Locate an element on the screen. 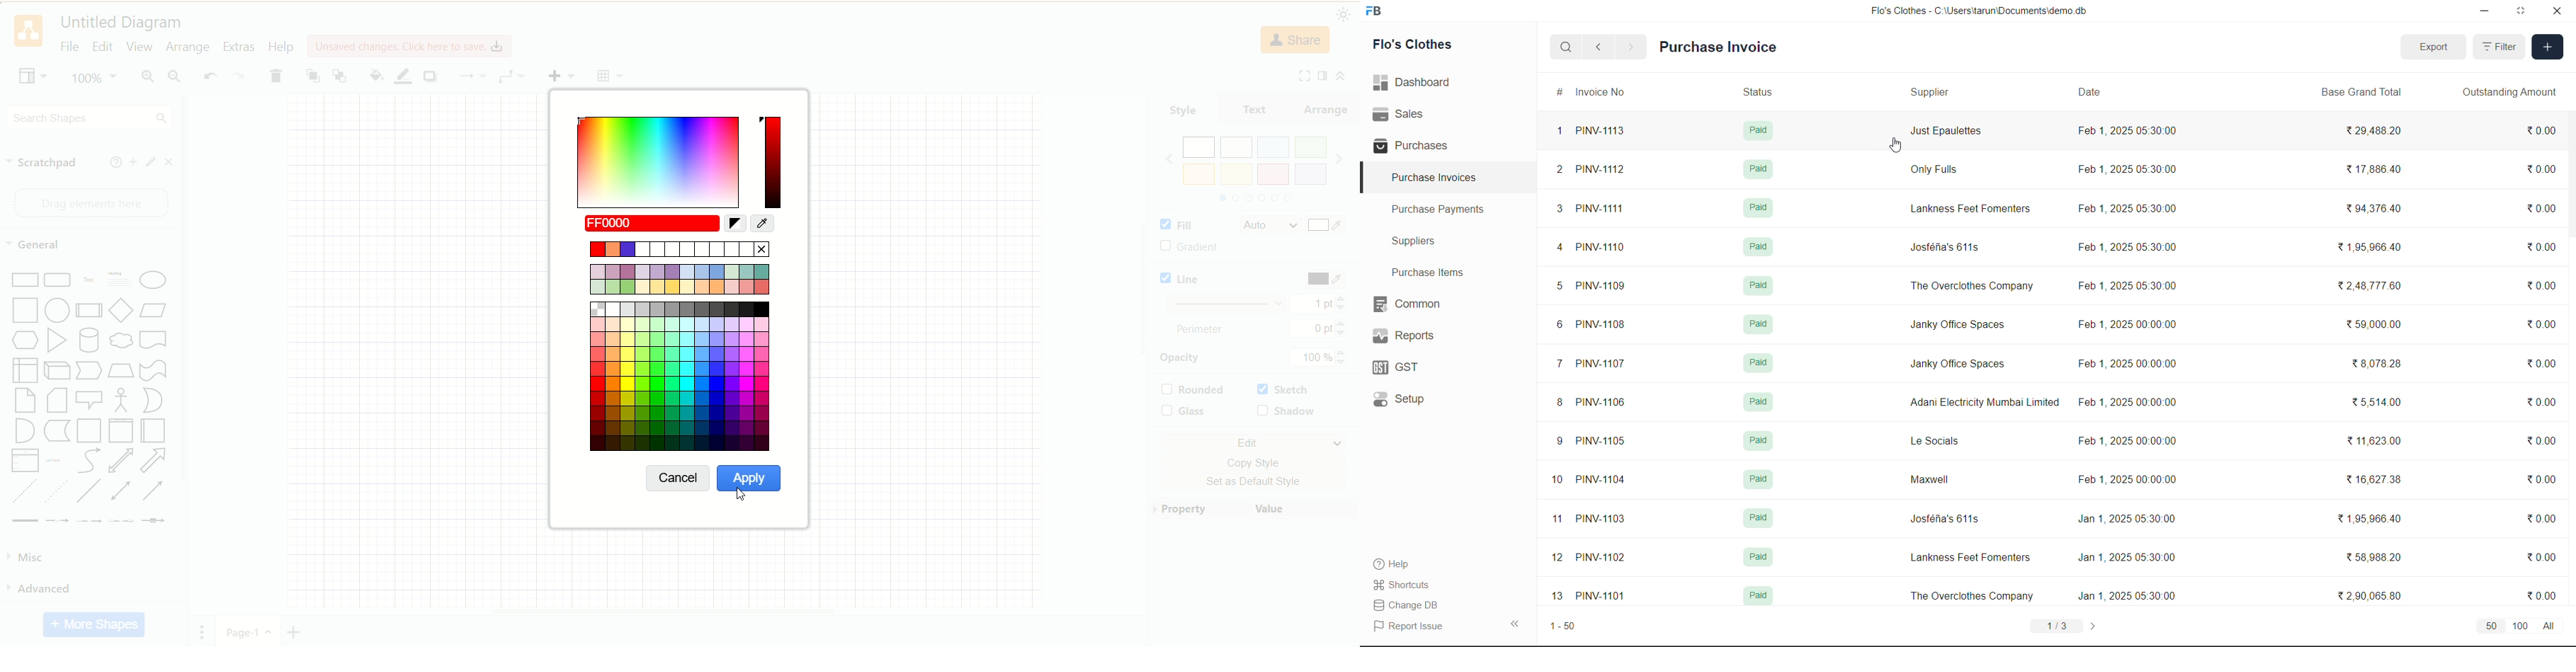 This screenshot has width=2576, height=672. Paid is located at coordinates (1757, 131).